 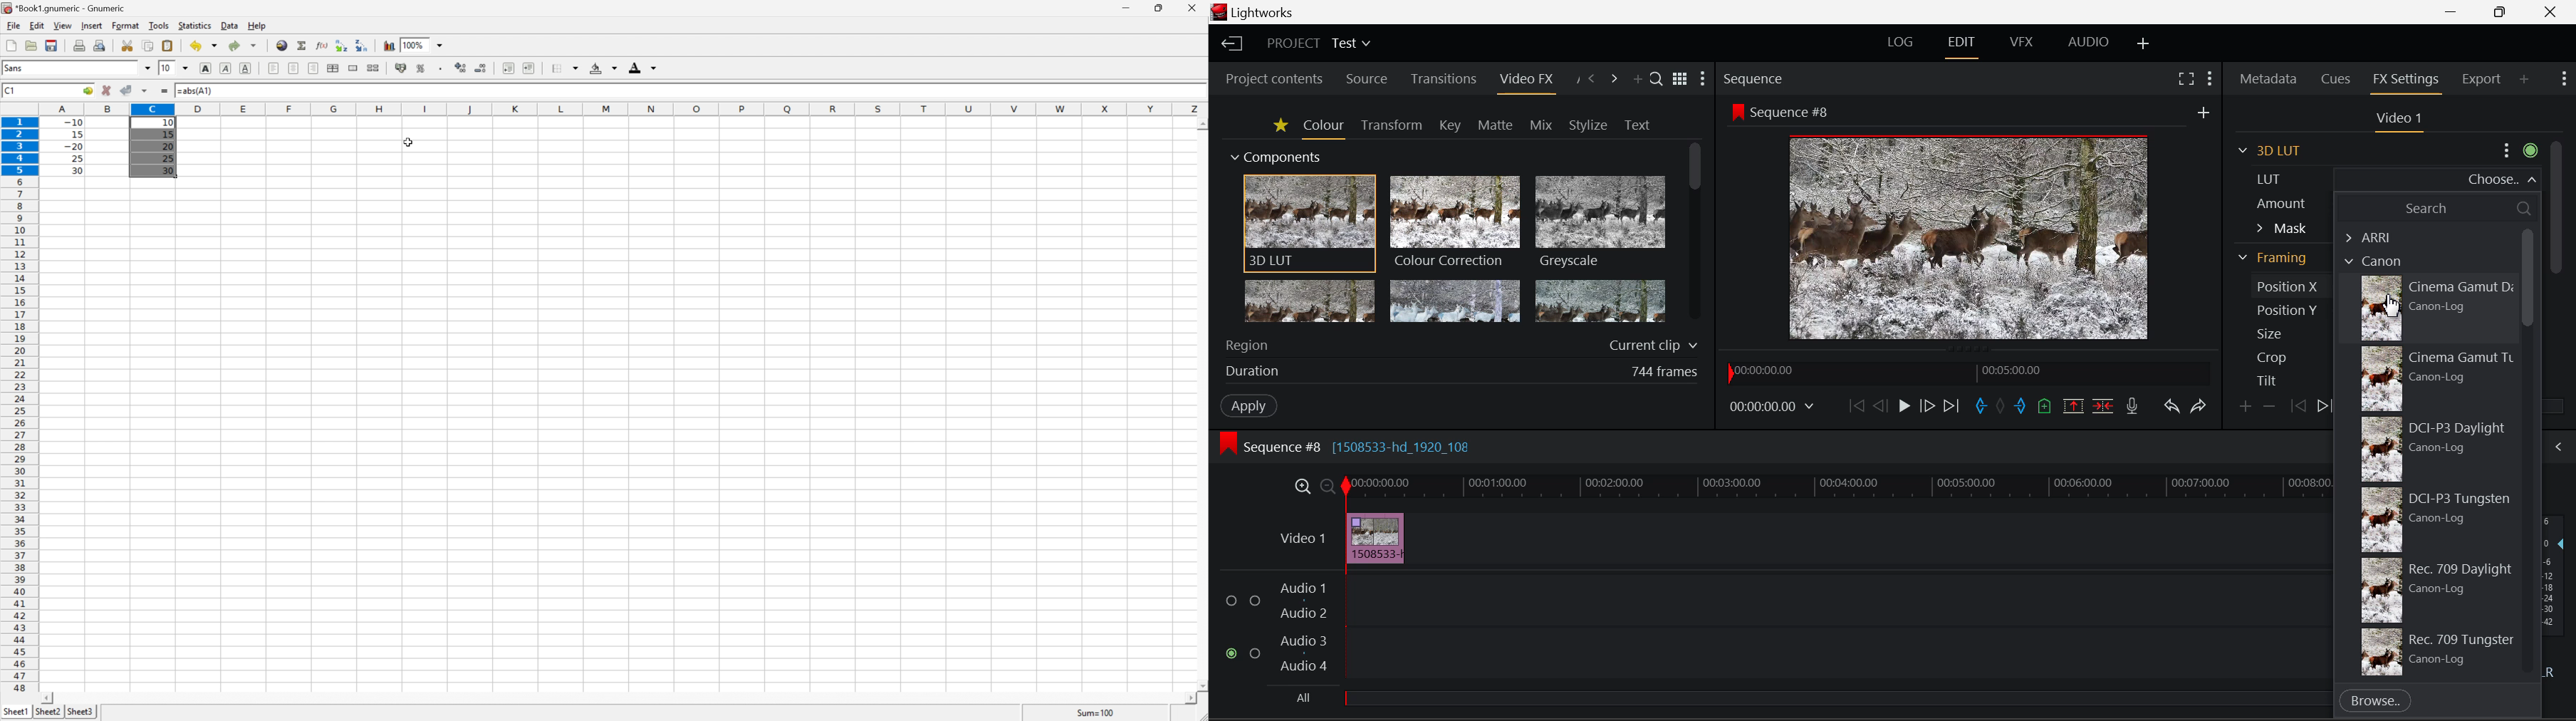 I want to click on Shee3, so click(x=80, y=711).